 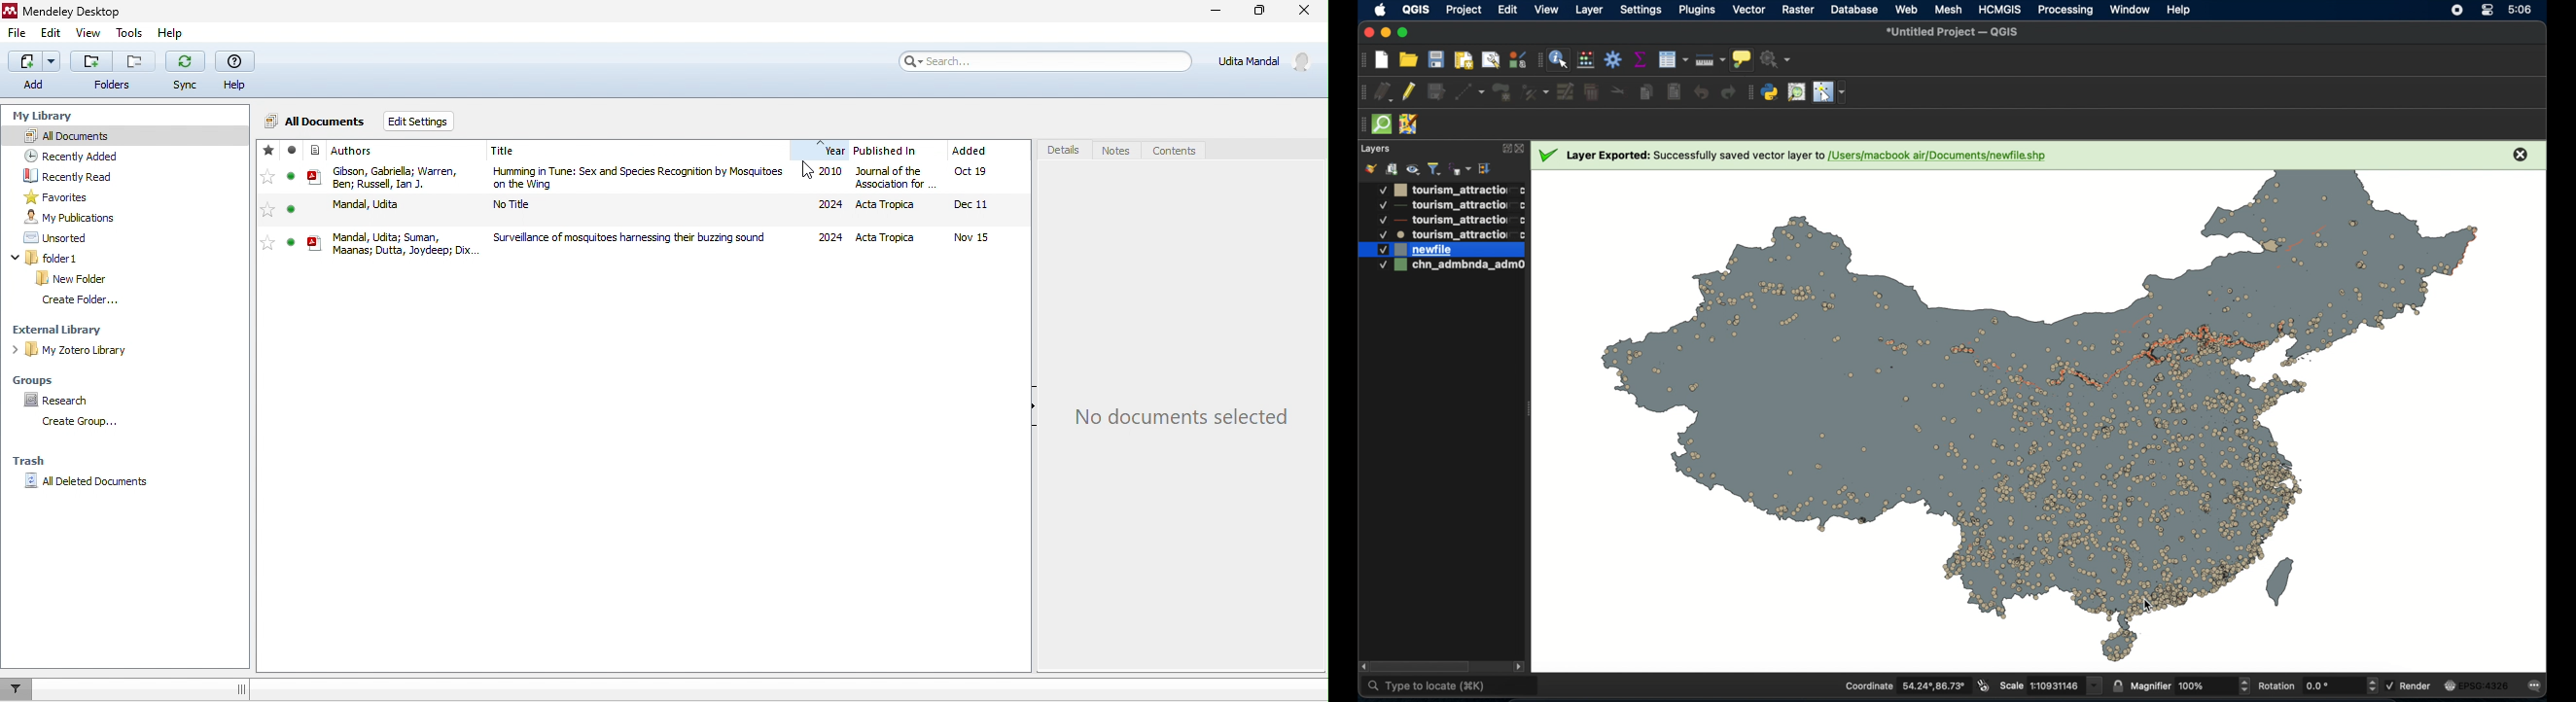 I want to click on settings, so click(x=1640, y=11).